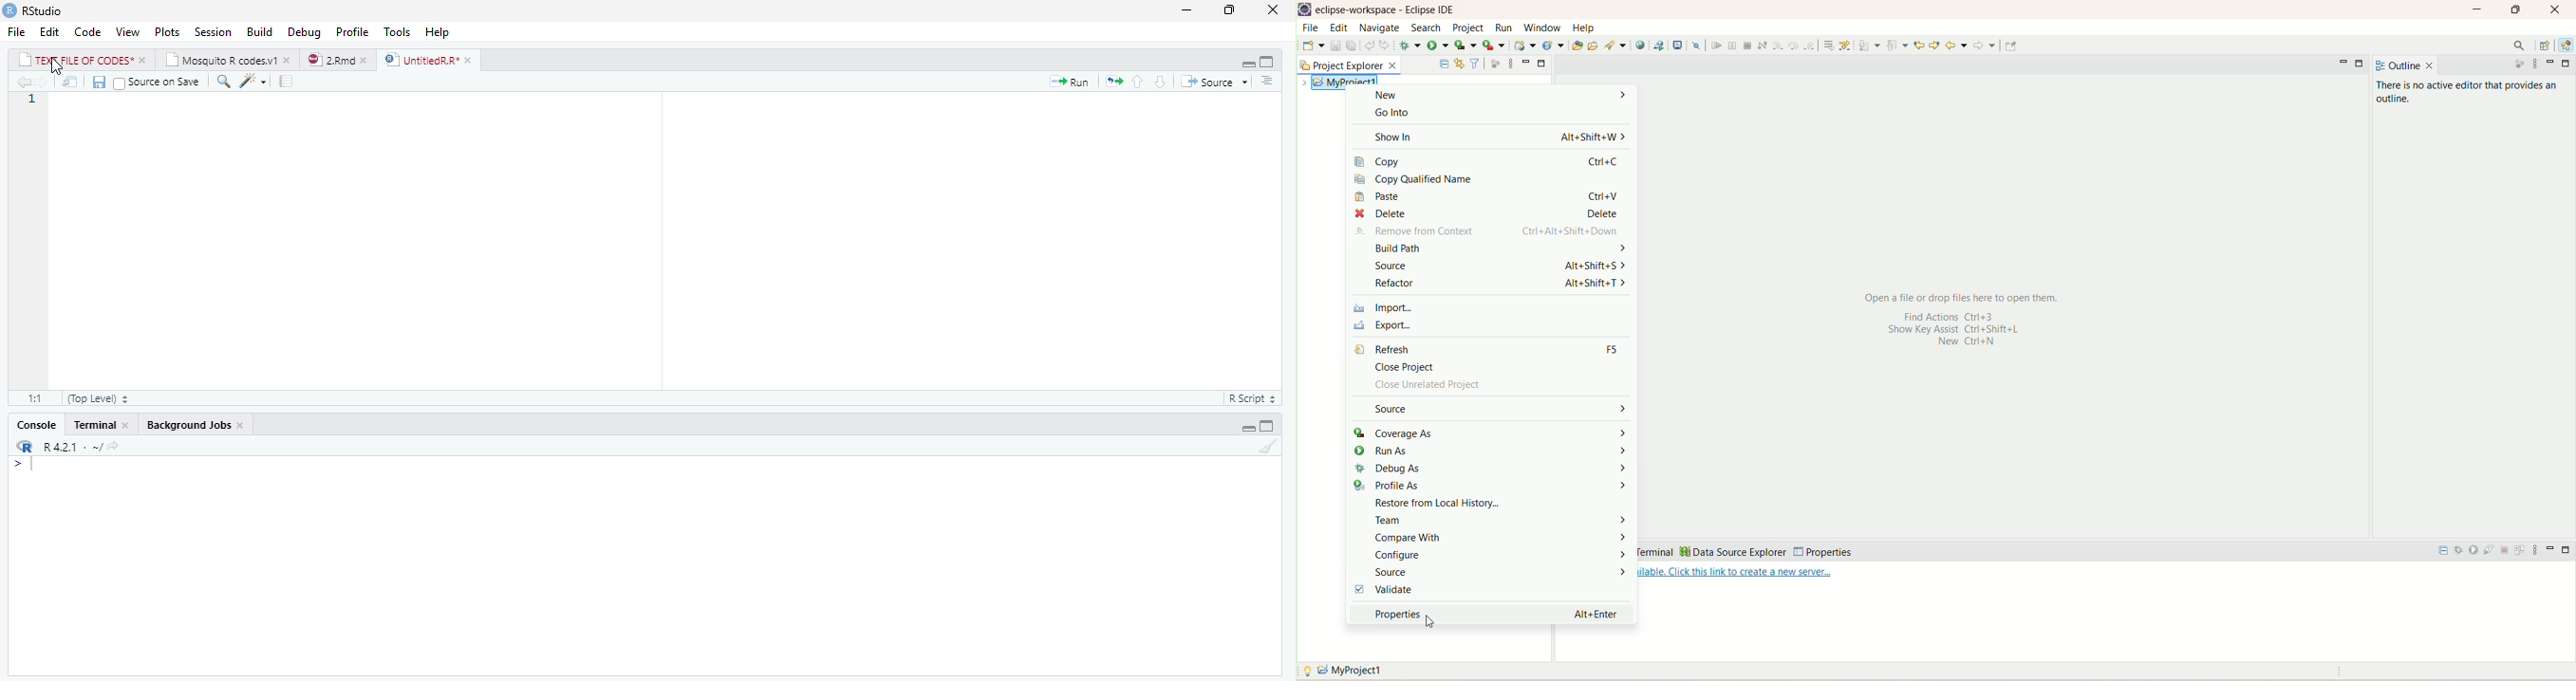 This screenshot has height=700, width=2576. Describe the element at coordinates (1495, 555) in the screenshot. I see `configure` at that location.